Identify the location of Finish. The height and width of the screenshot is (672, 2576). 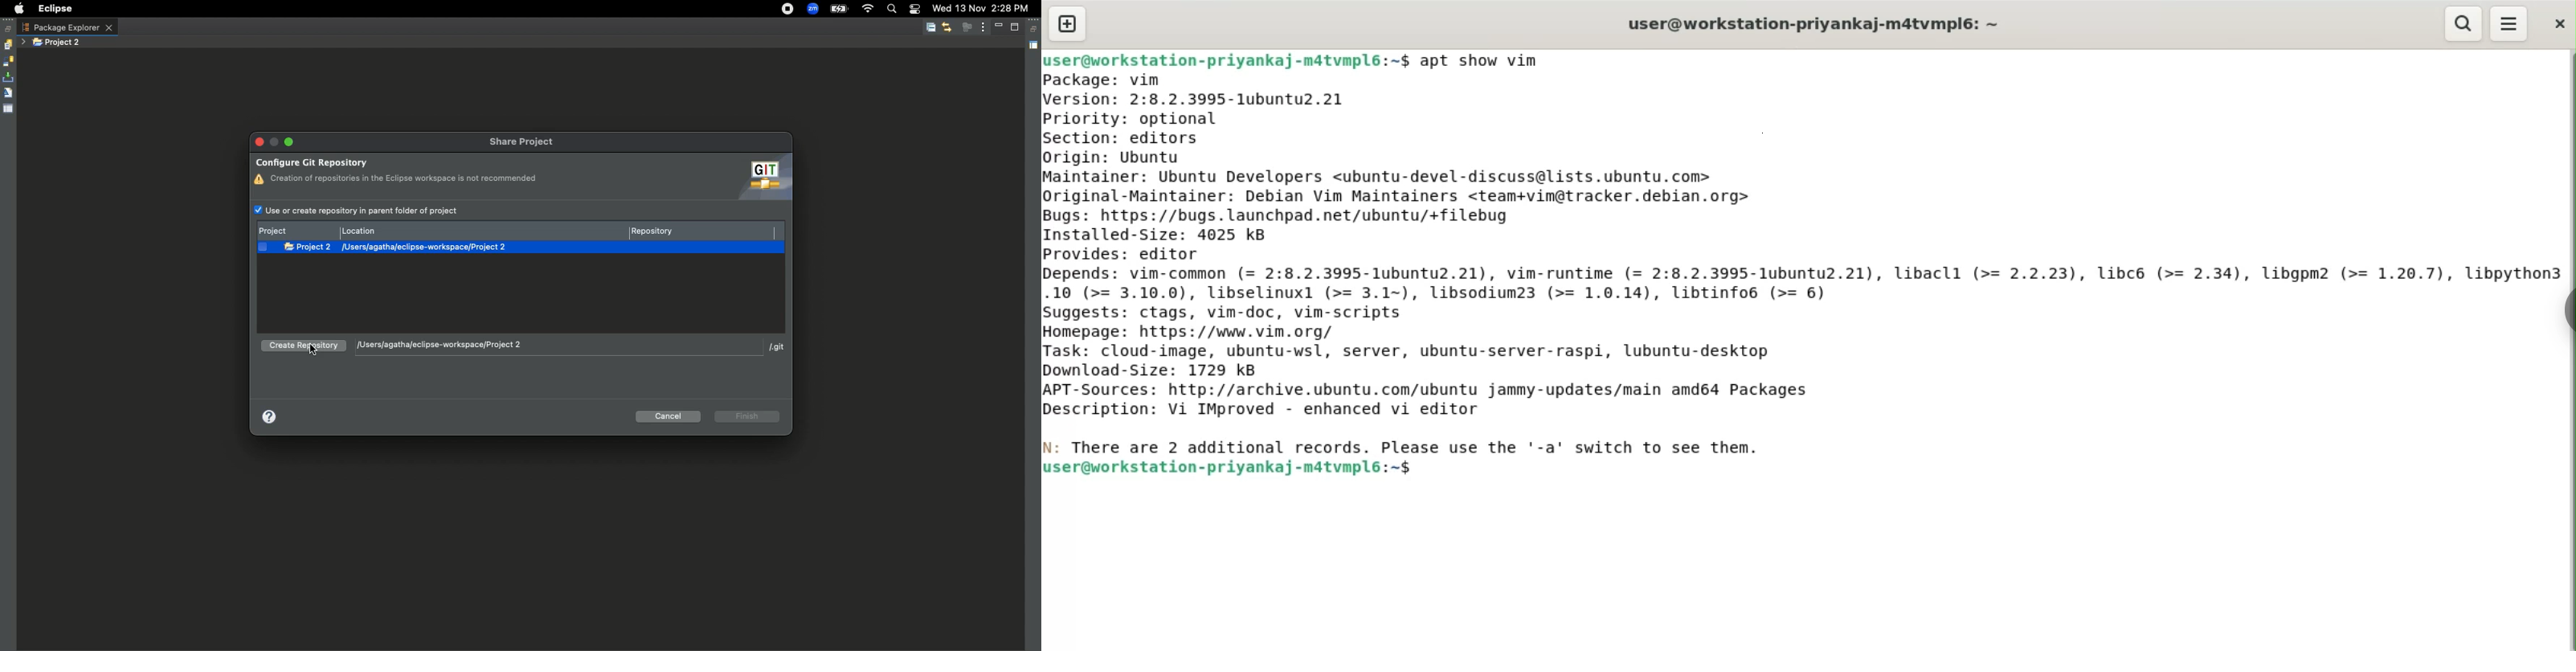
(748, 416).